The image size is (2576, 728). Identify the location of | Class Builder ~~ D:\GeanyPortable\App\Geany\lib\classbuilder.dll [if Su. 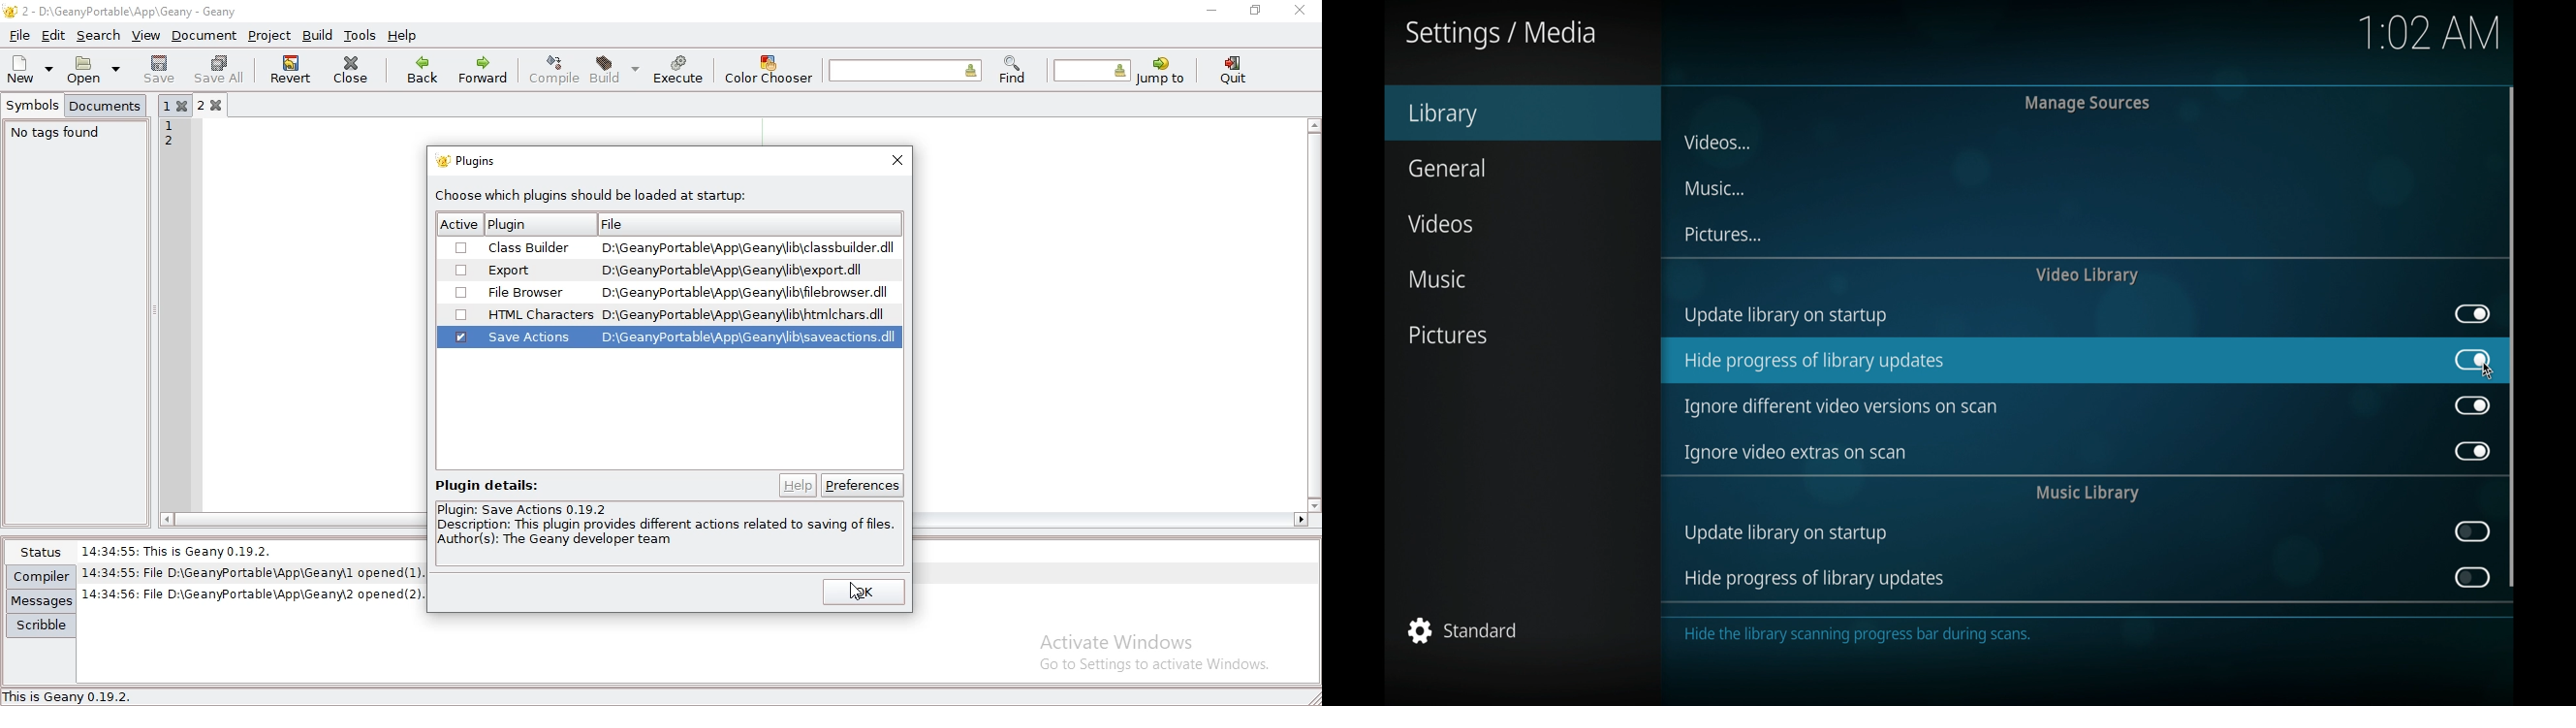
(671, 246).